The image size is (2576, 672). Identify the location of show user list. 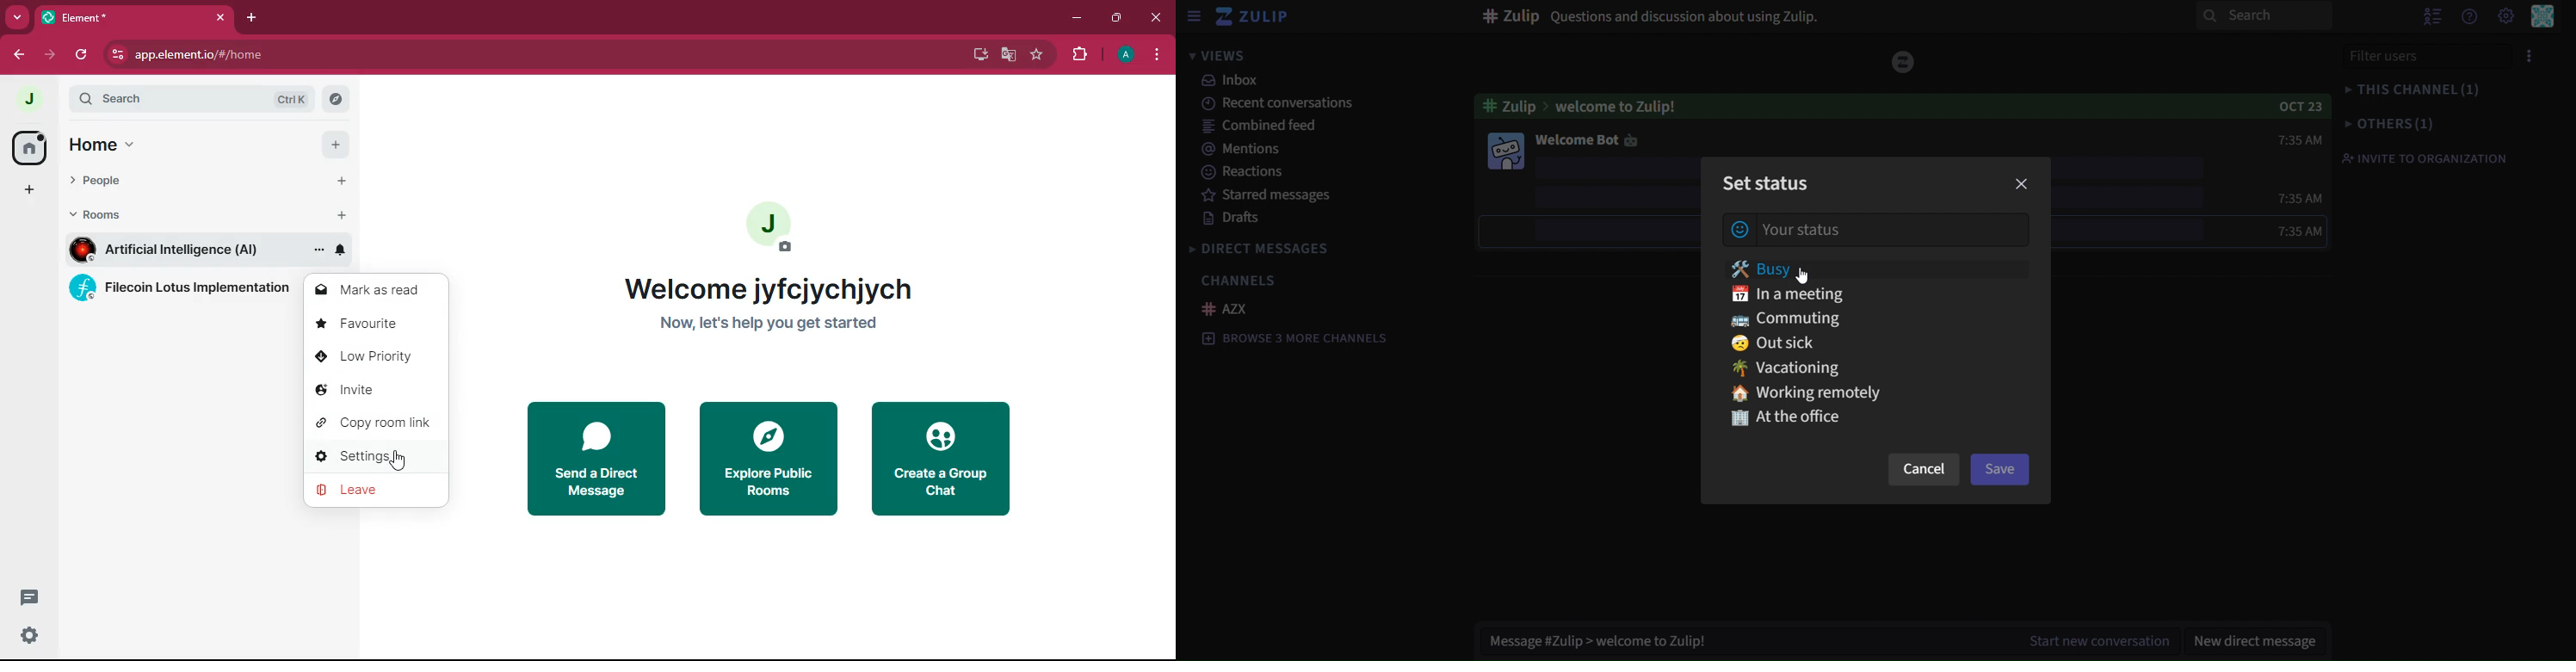
(2435, 15).